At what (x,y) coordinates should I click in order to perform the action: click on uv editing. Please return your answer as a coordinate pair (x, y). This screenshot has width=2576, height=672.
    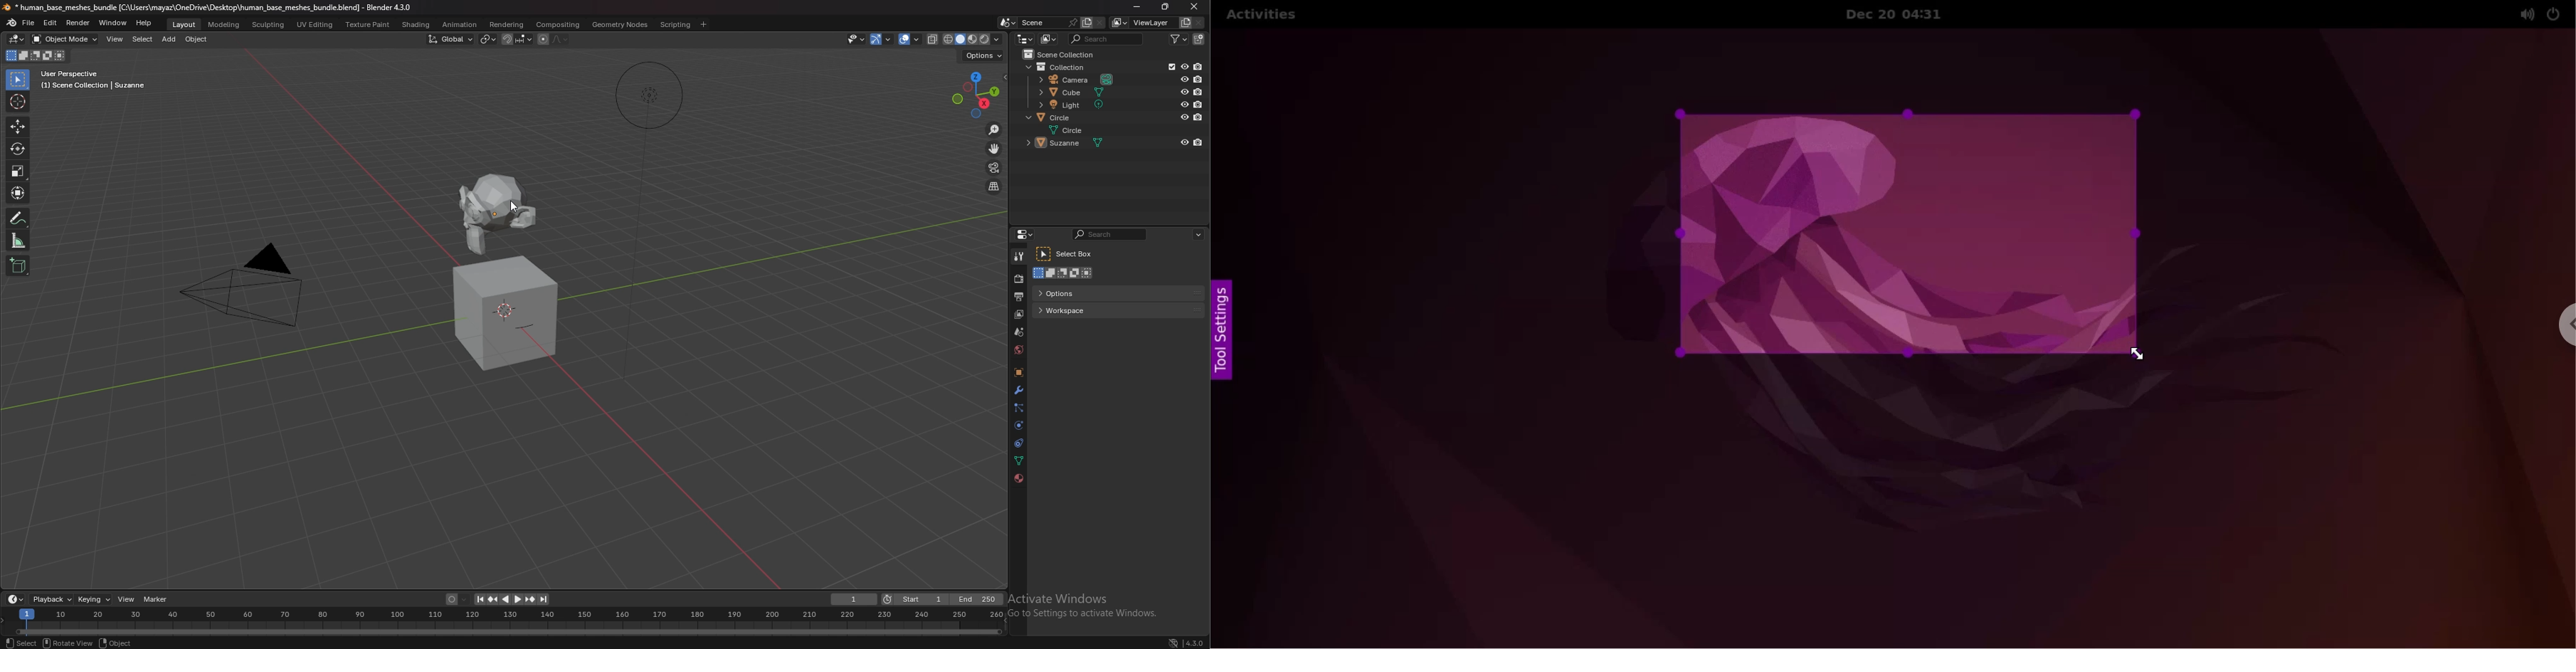
    Looking at the image, I should click on (316, 24).